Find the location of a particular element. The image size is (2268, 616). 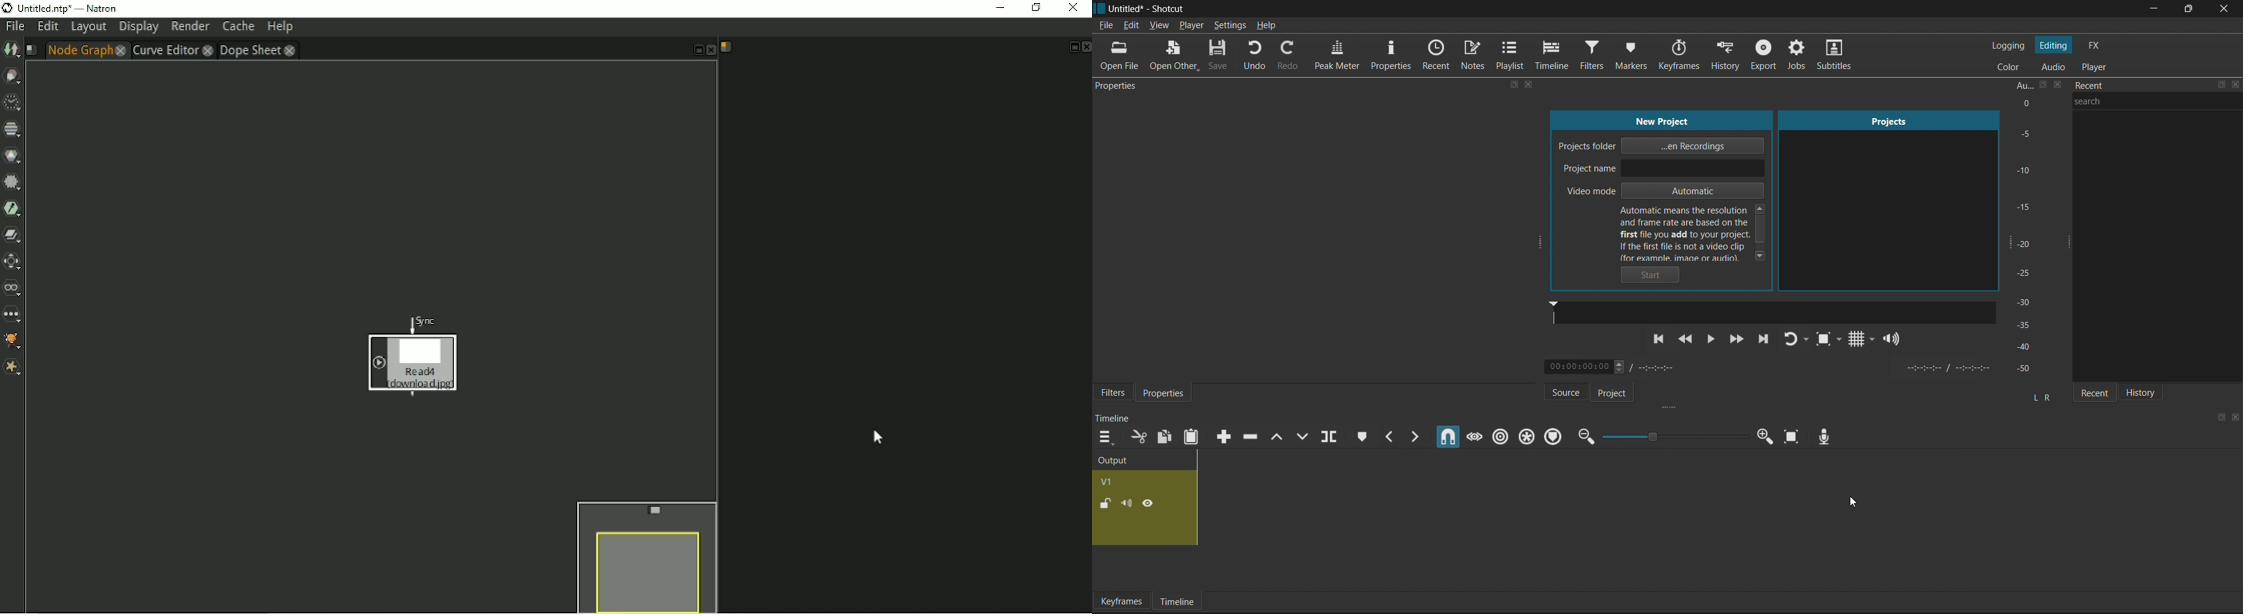

Undo is located at coordinates (1260, 56).